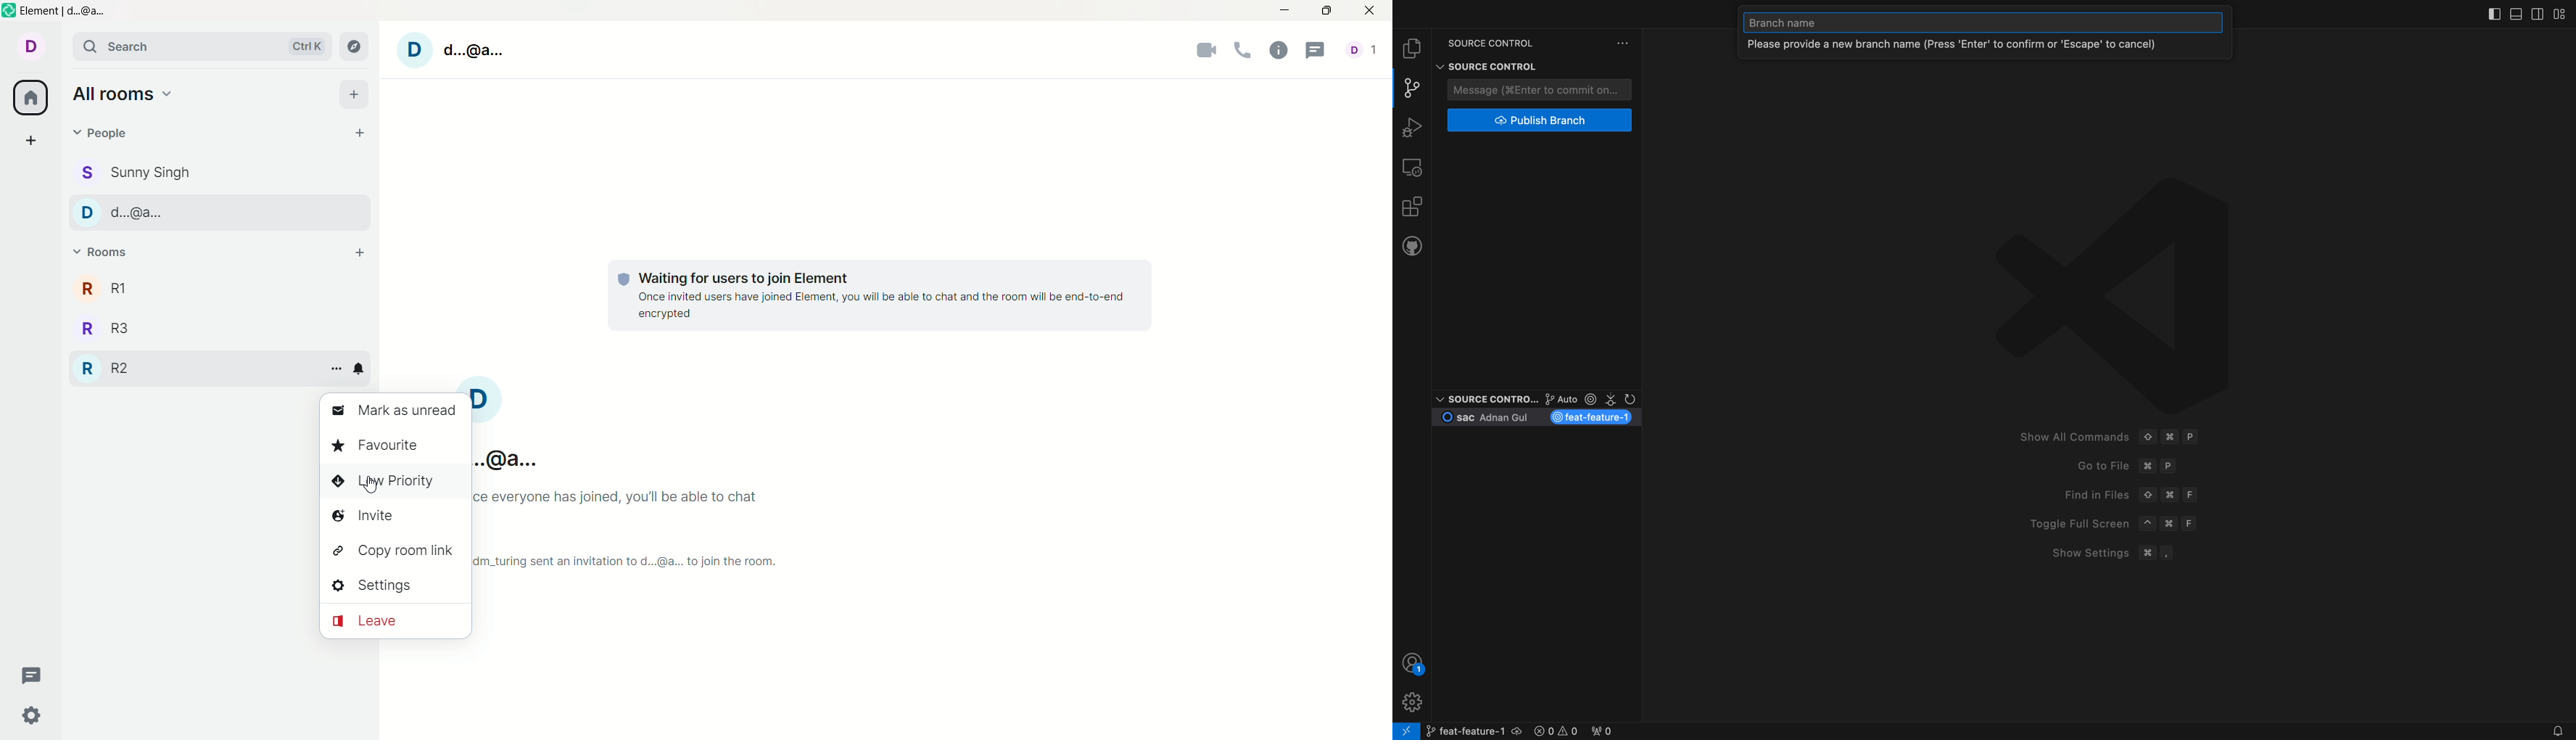  I want to click on PEOPLE, so click(133, 212).